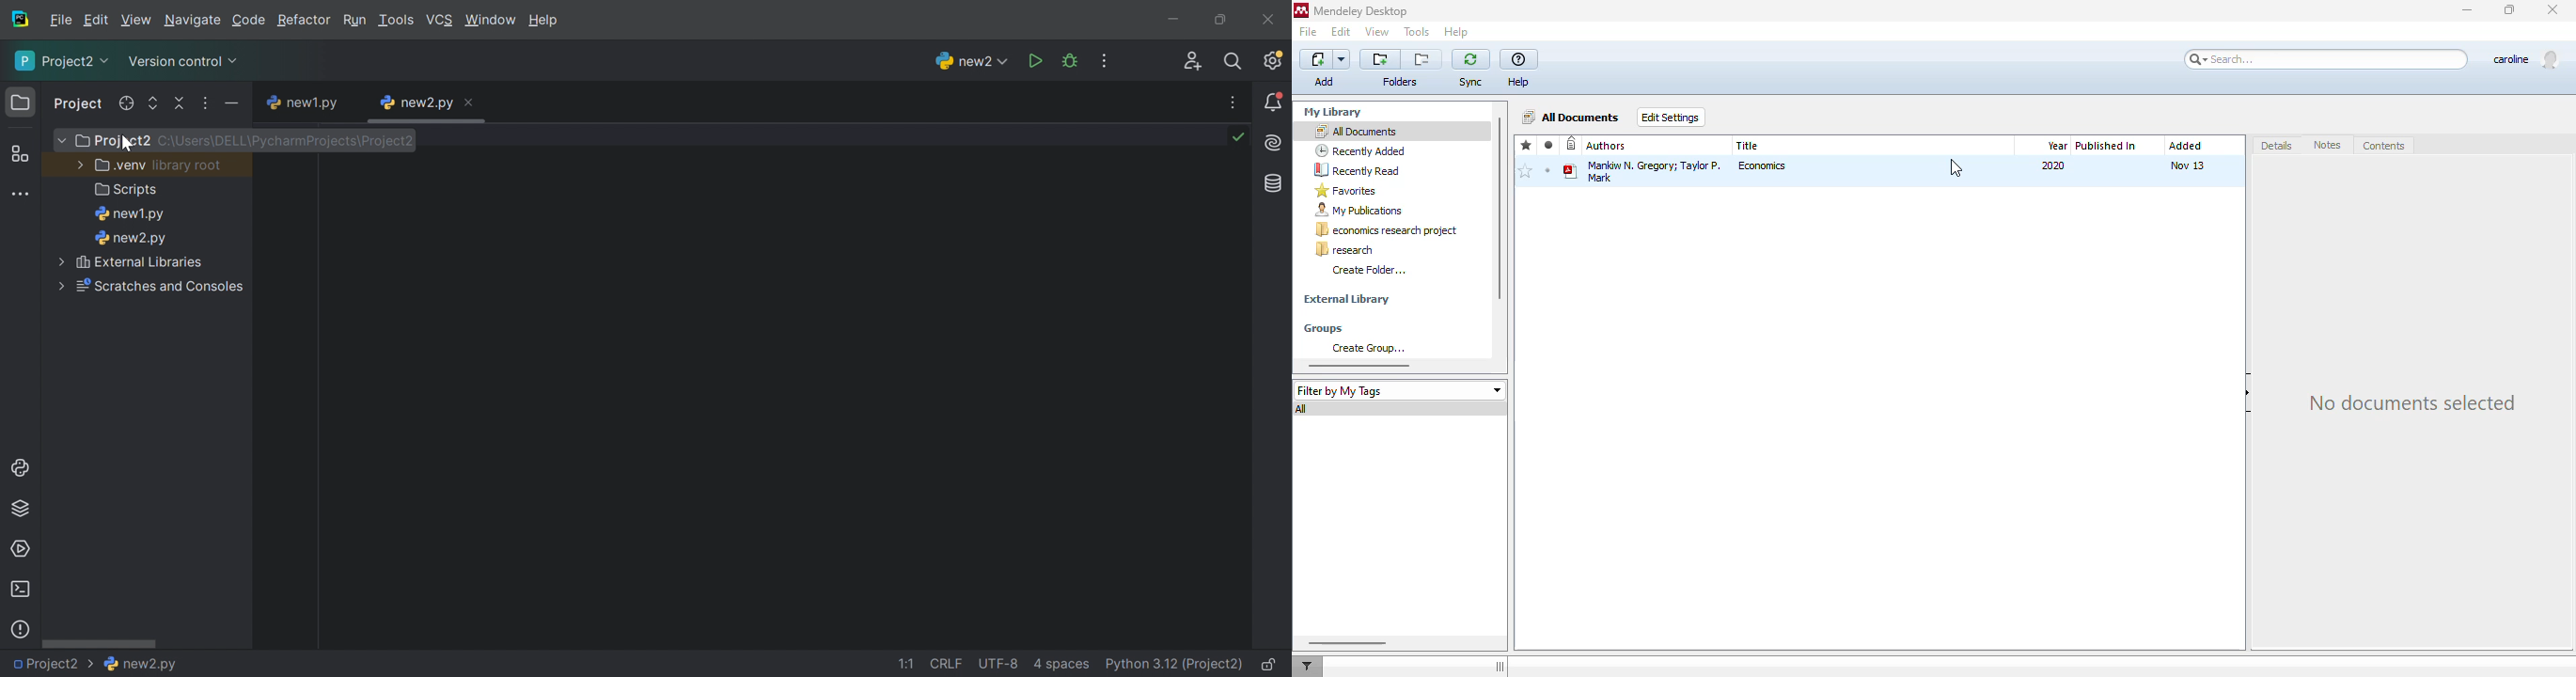 The image size is (2576, 700). I want to click on view, so click(1377, 31).